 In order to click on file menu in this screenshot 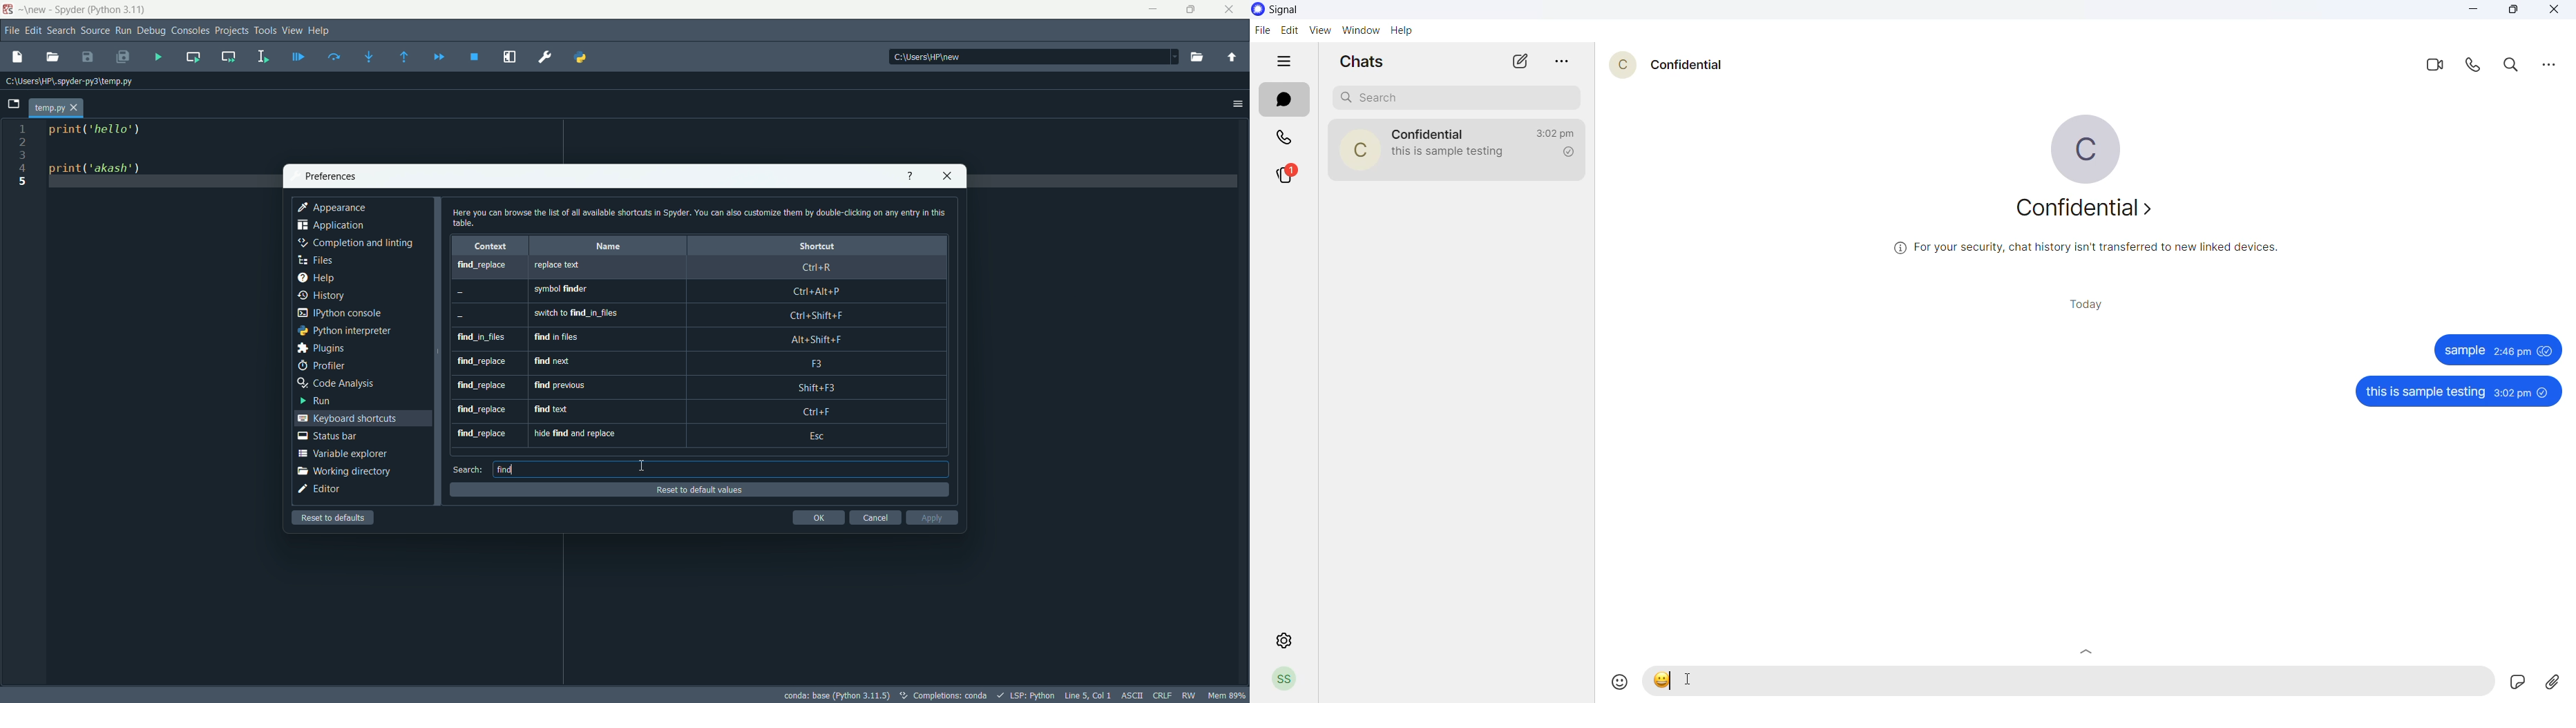, I will do `click(11, 30)`.